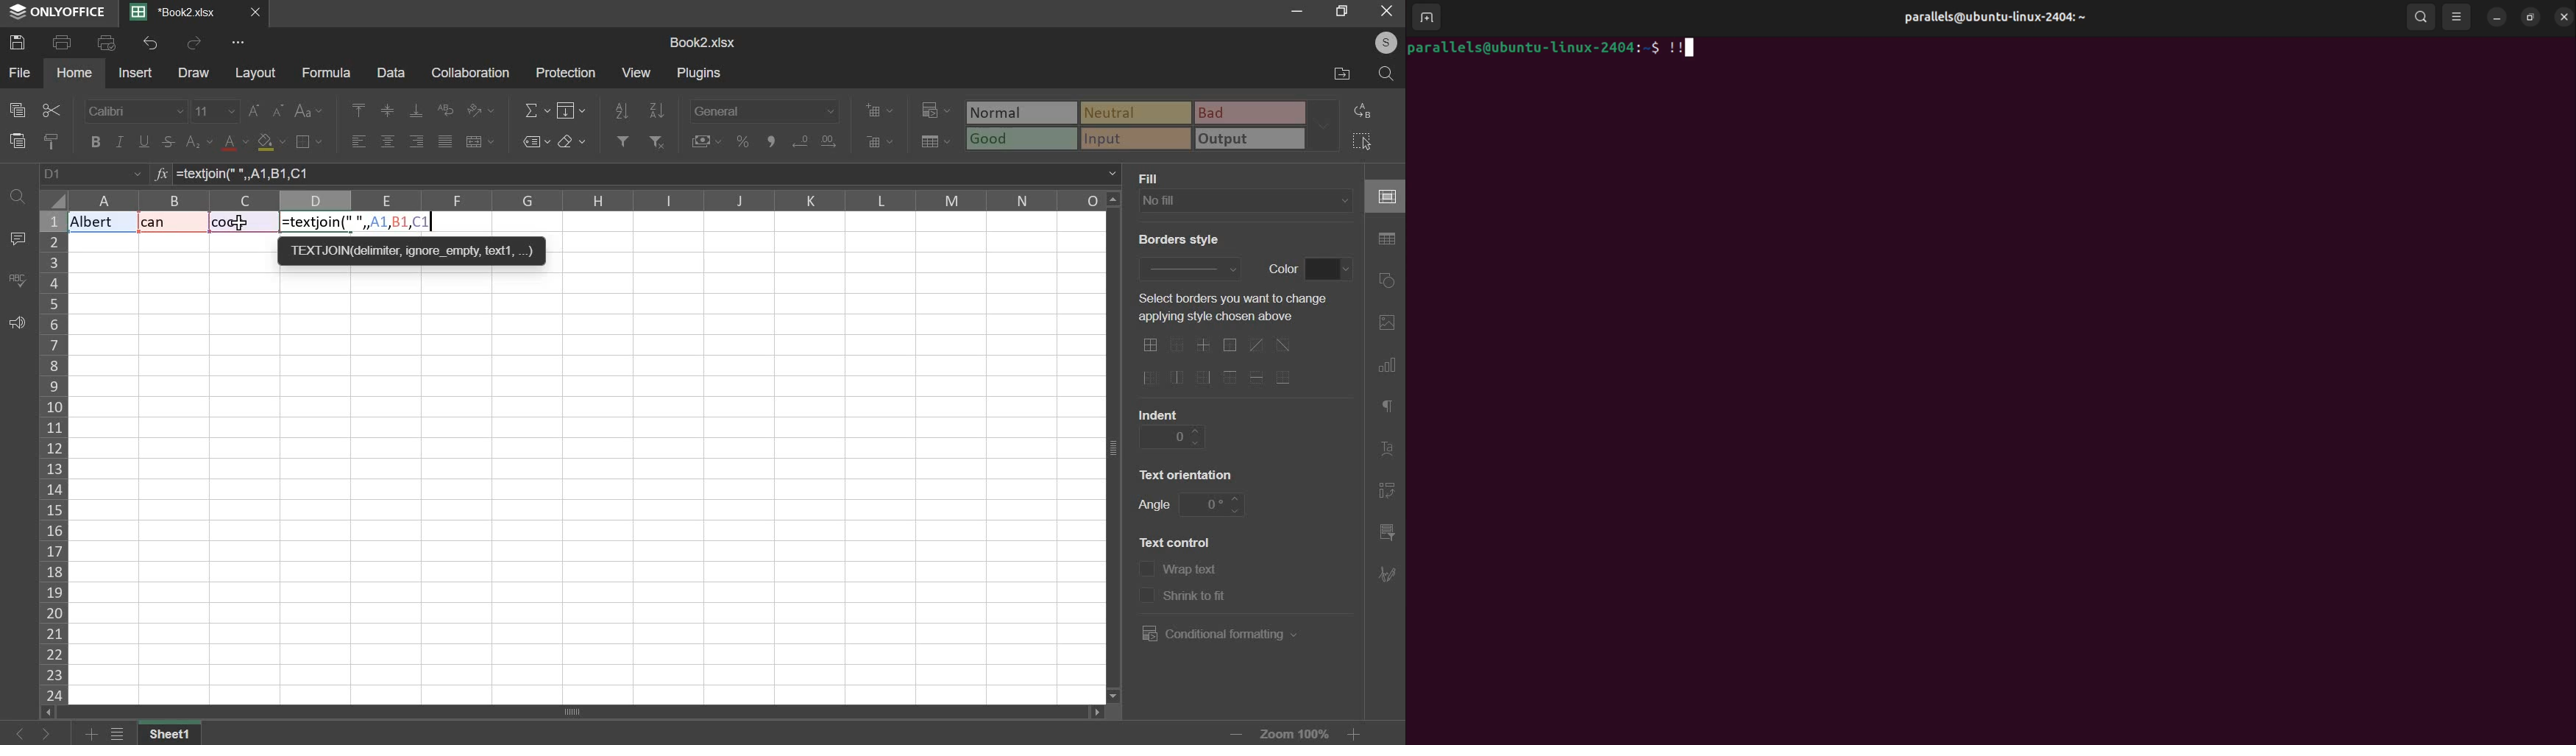 This screenshot has width=2576, height=756. I want to click on insert, so click(135, 72).